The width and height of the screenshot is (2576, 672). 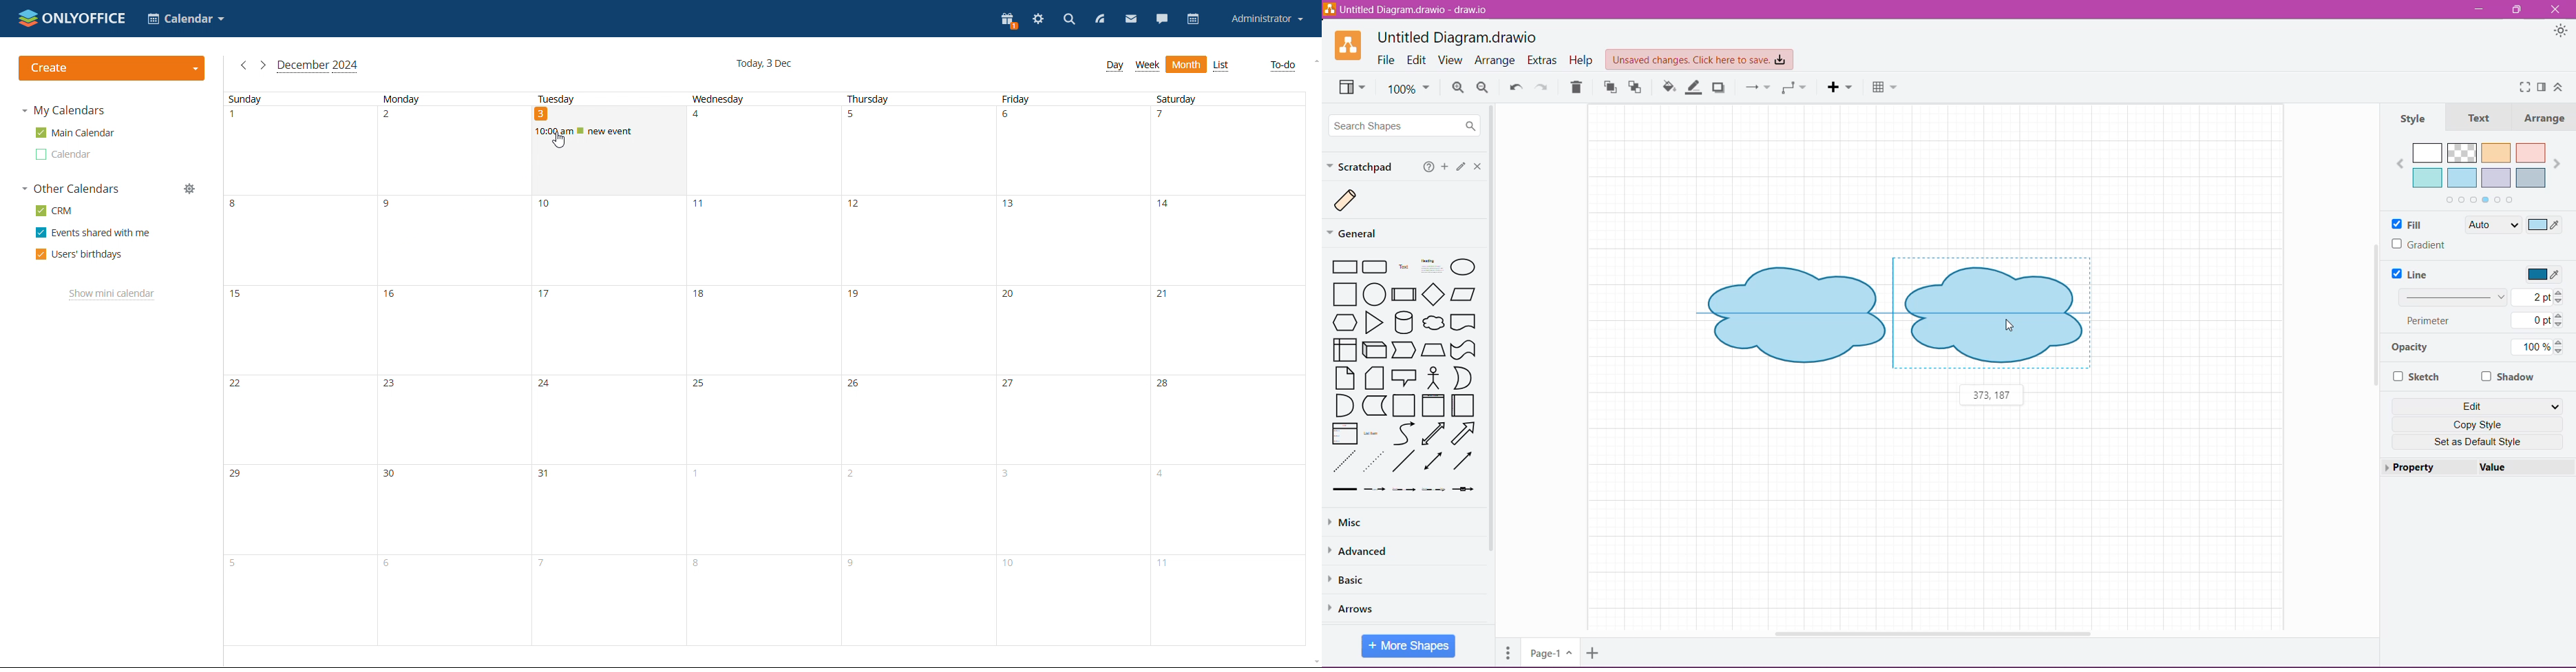 What do you see at coordinates (2409, 350) in the screenshot?
I see `Opacity` at bounding box center [2409, 350].